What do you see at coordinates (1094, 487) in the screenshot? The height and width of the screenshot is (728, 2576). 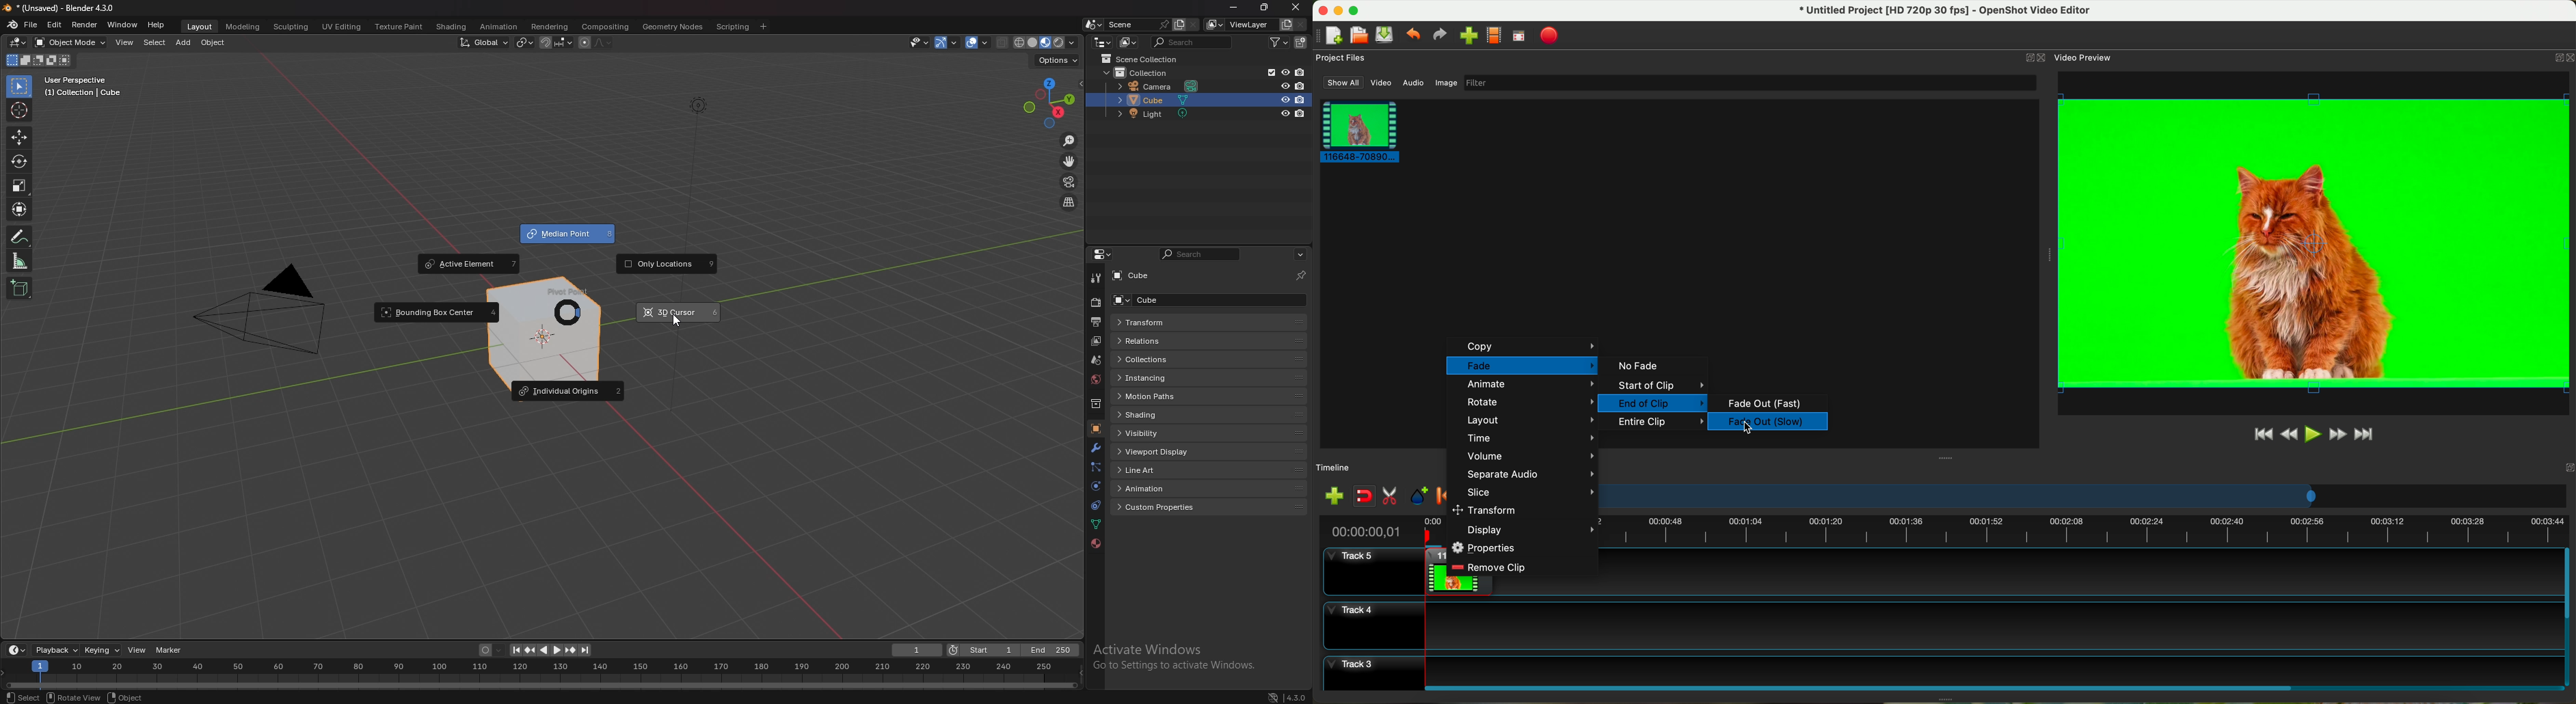 I see `physics` at bounding box center [1094, 487].